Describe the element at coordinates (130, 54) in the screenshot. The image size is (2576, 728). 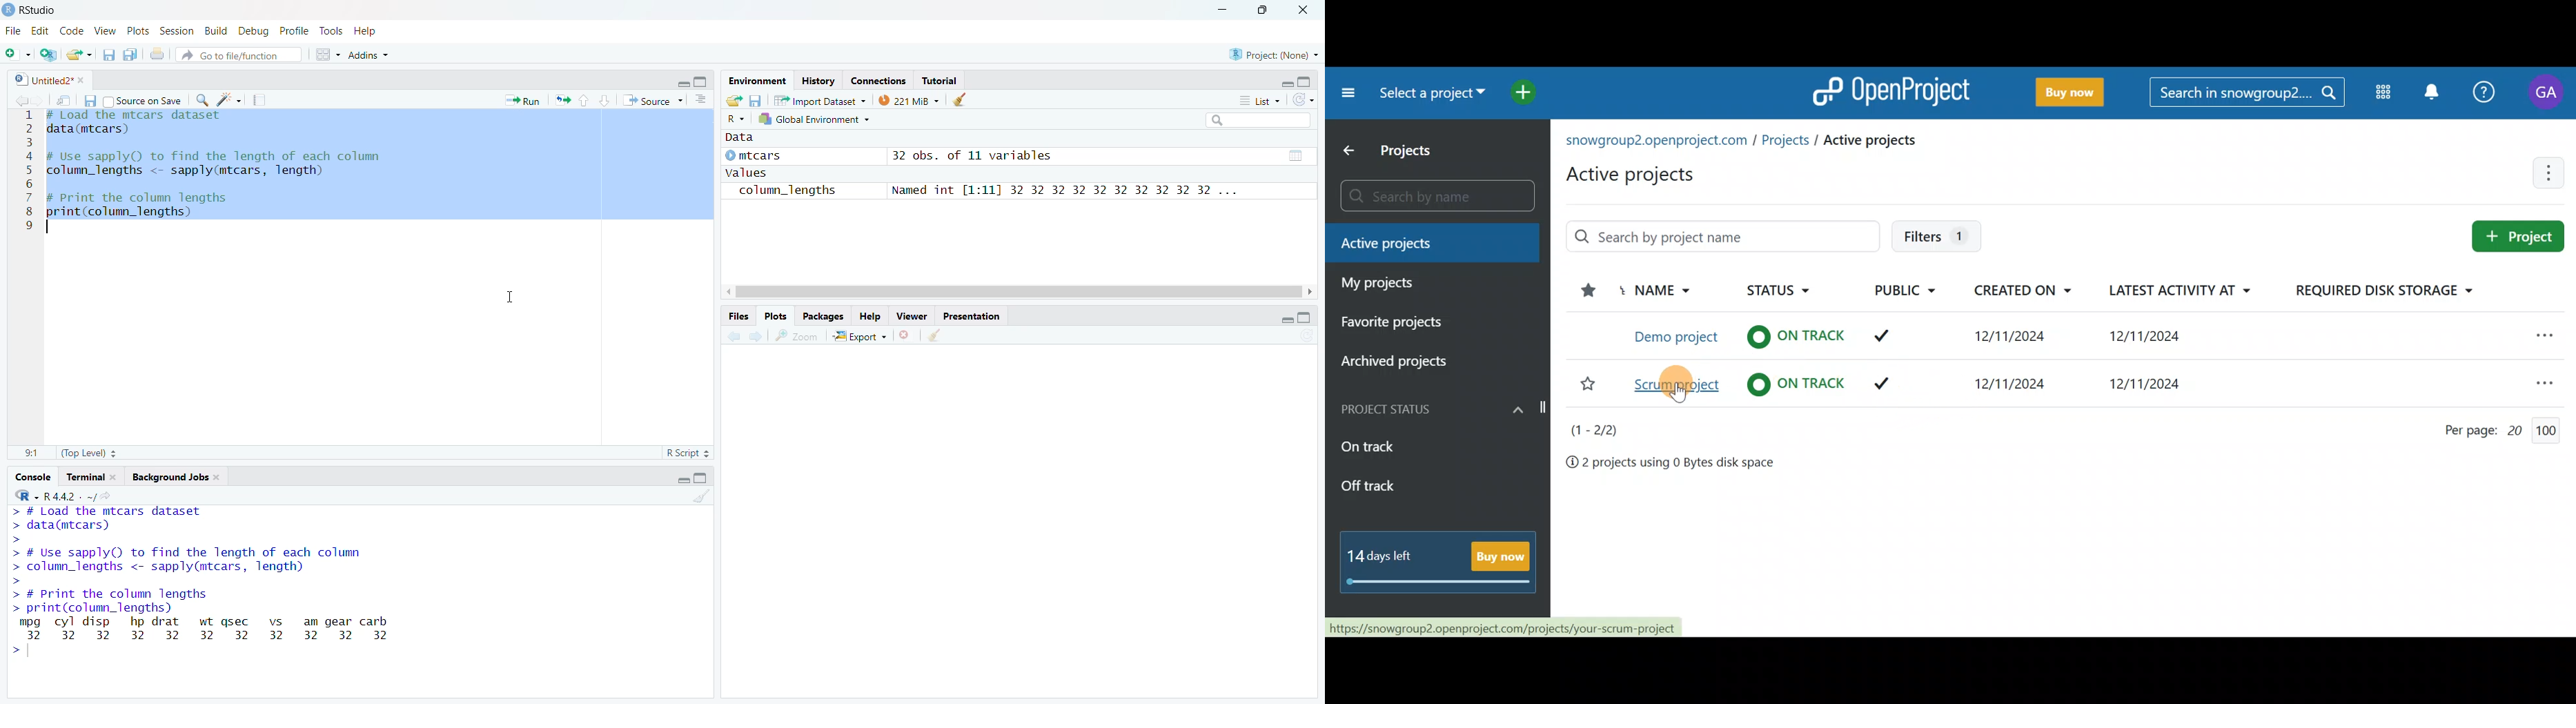
I see `Save all open files` at that location.